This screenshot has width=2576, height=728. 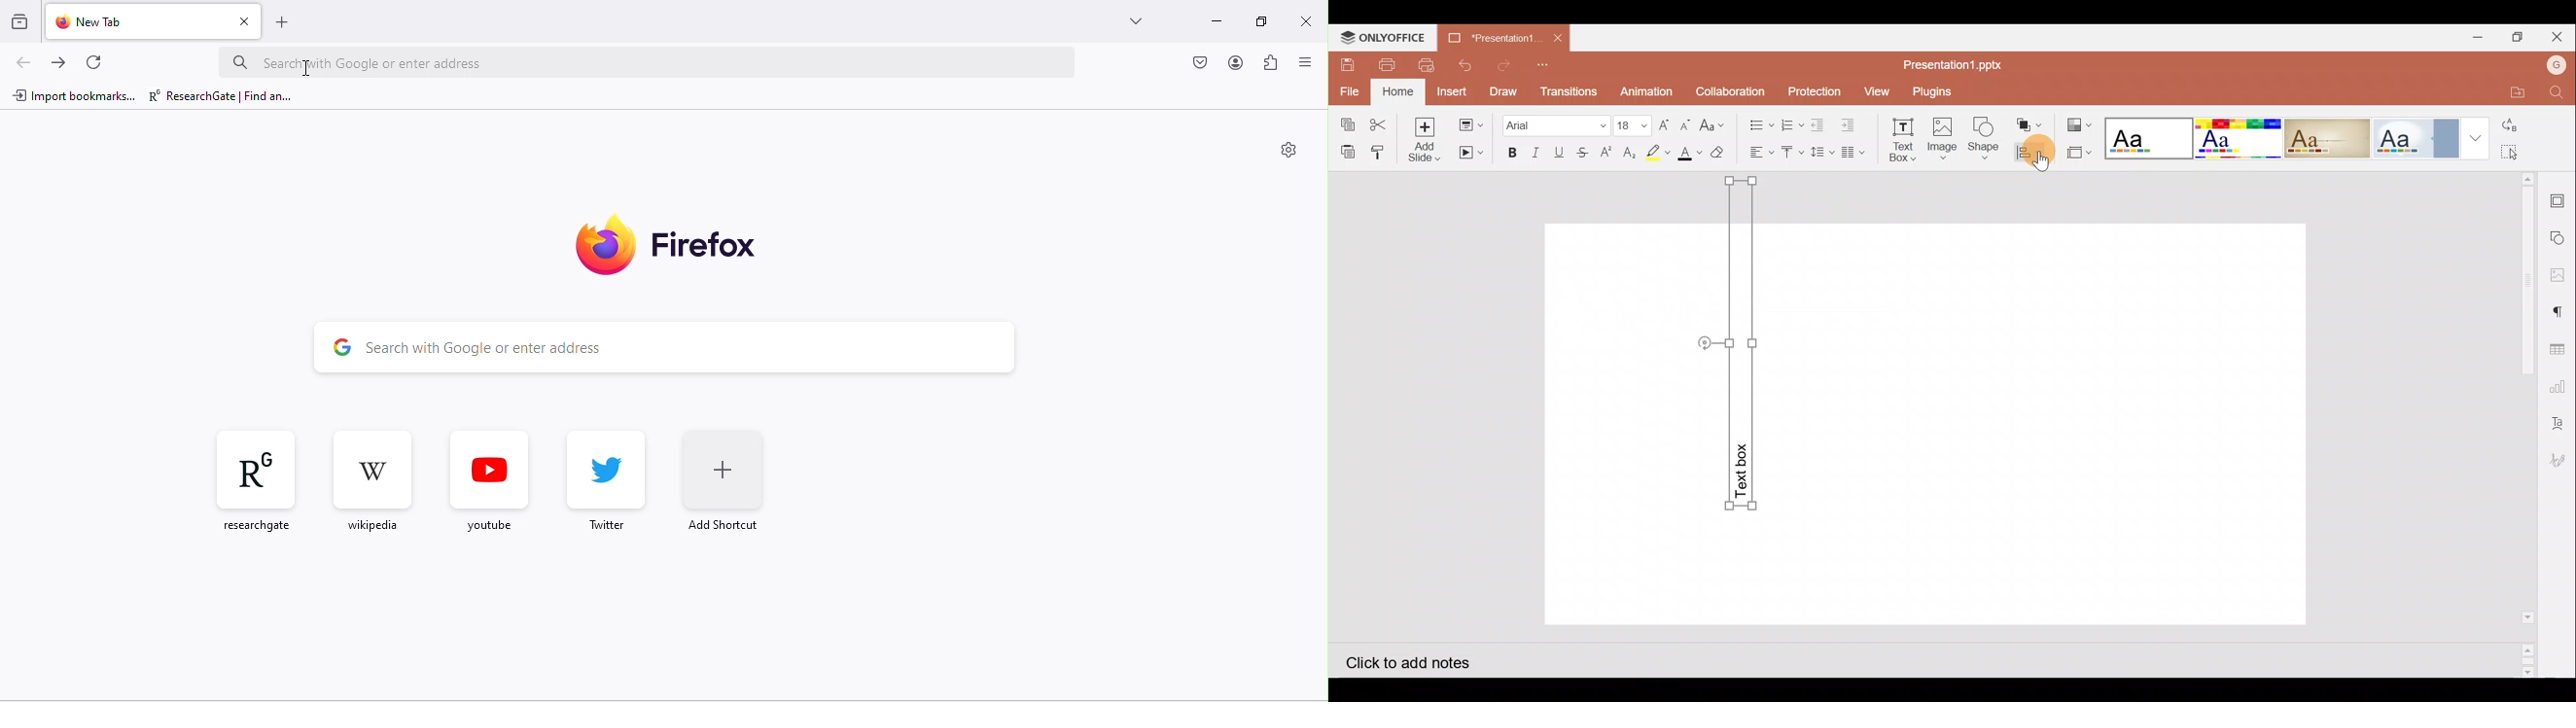 I want to click on Horizontal align, so click(x=1760, y=153).